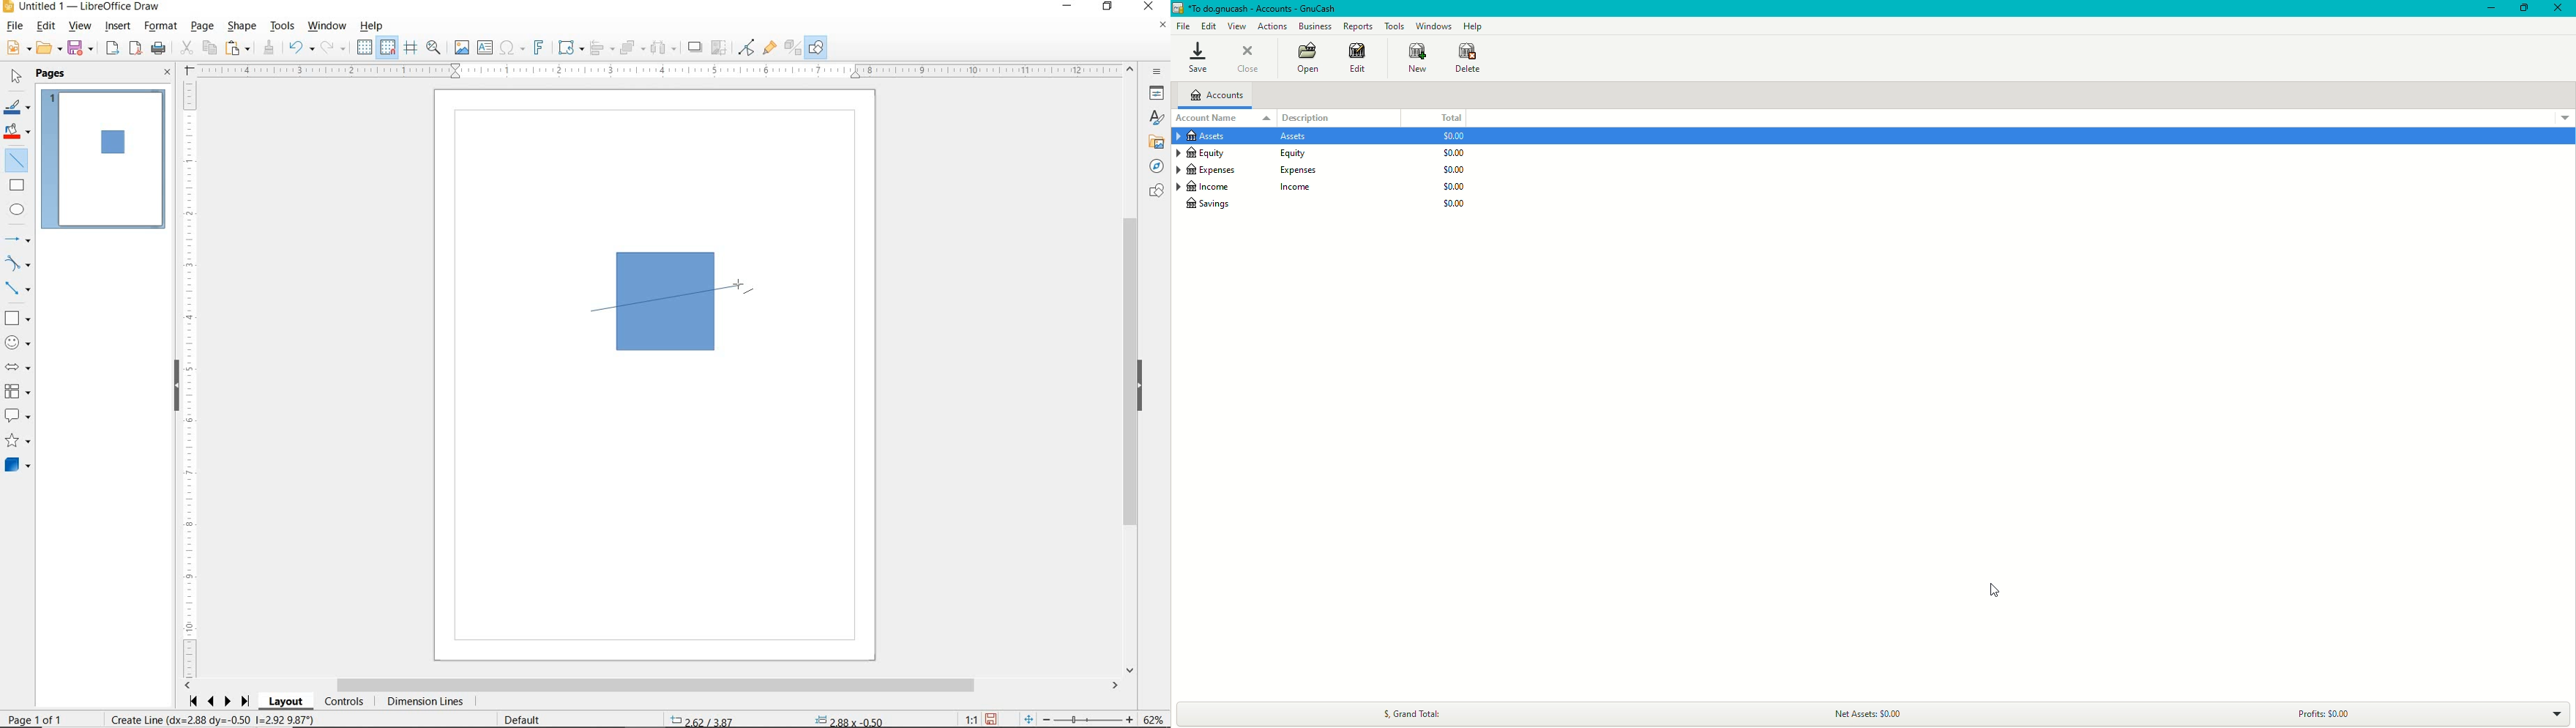 This screenshot has height=728, width=2576. Describe the element at coordinates (18, 263) in the screenshot. I see `CURVES AND POLYGONS` at that location.